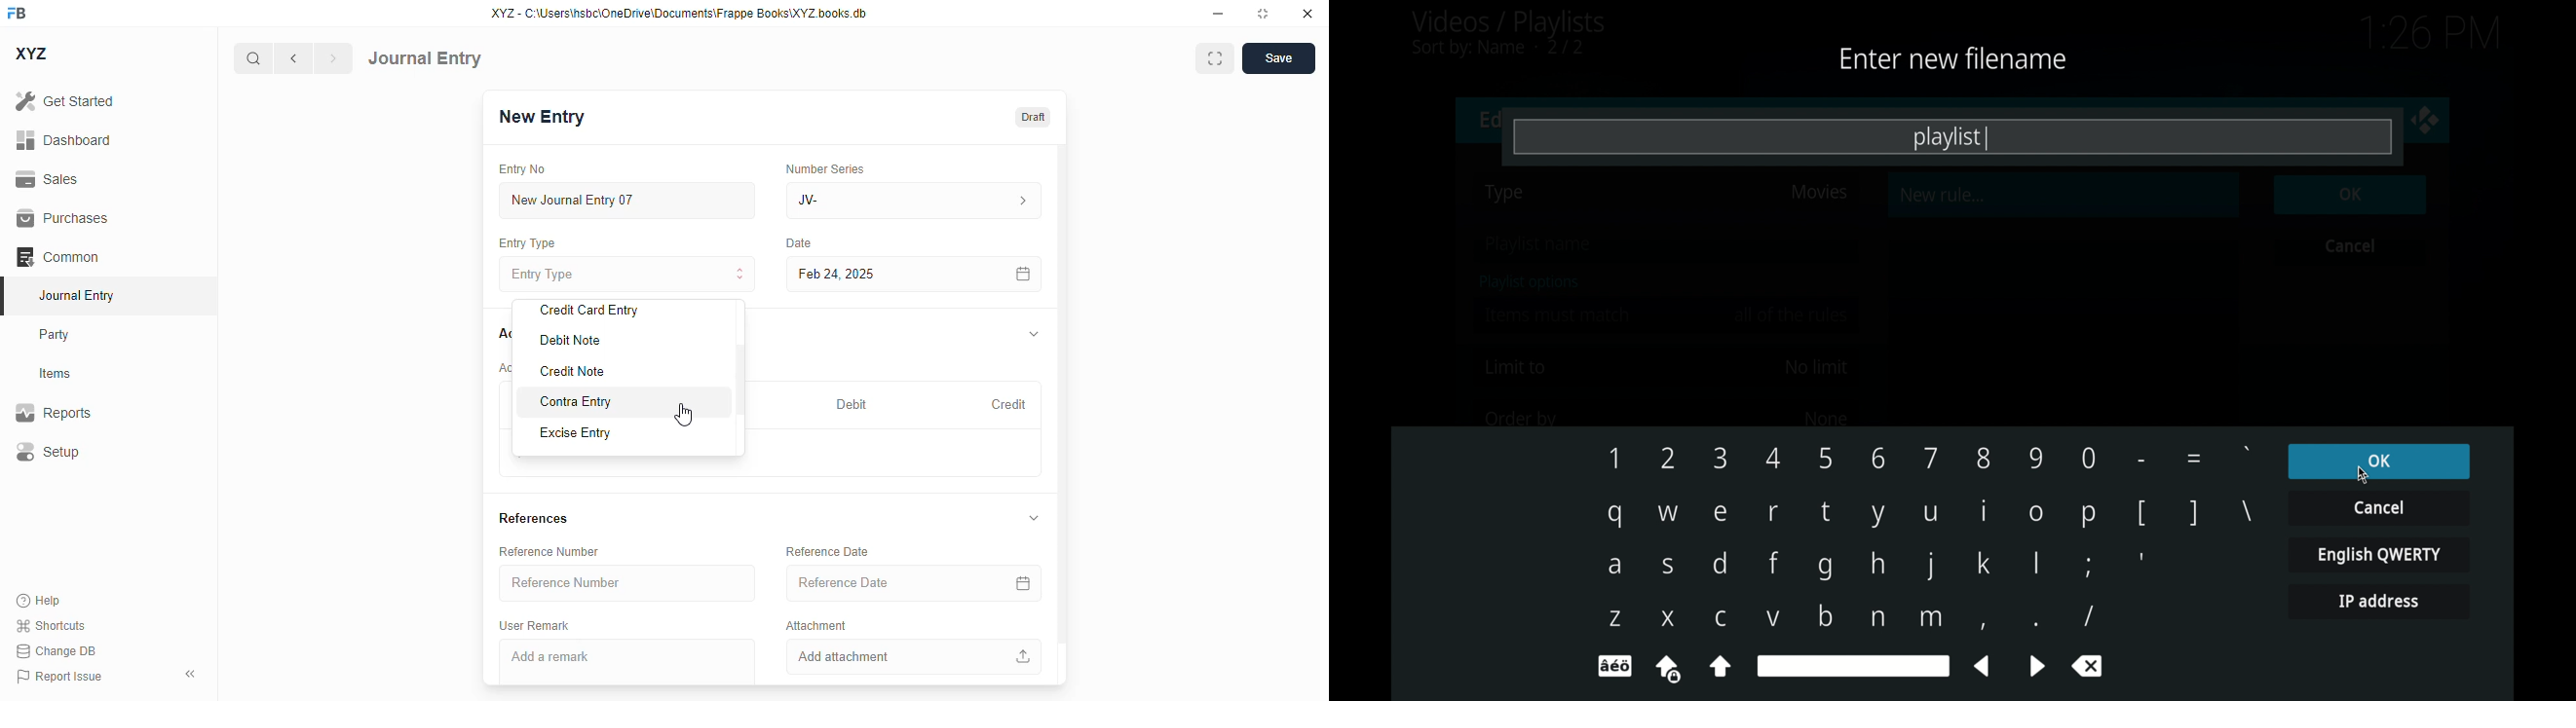  Describe the element at coordinates (51, 625) in the screenshot. I see `shortcuts` at that location.